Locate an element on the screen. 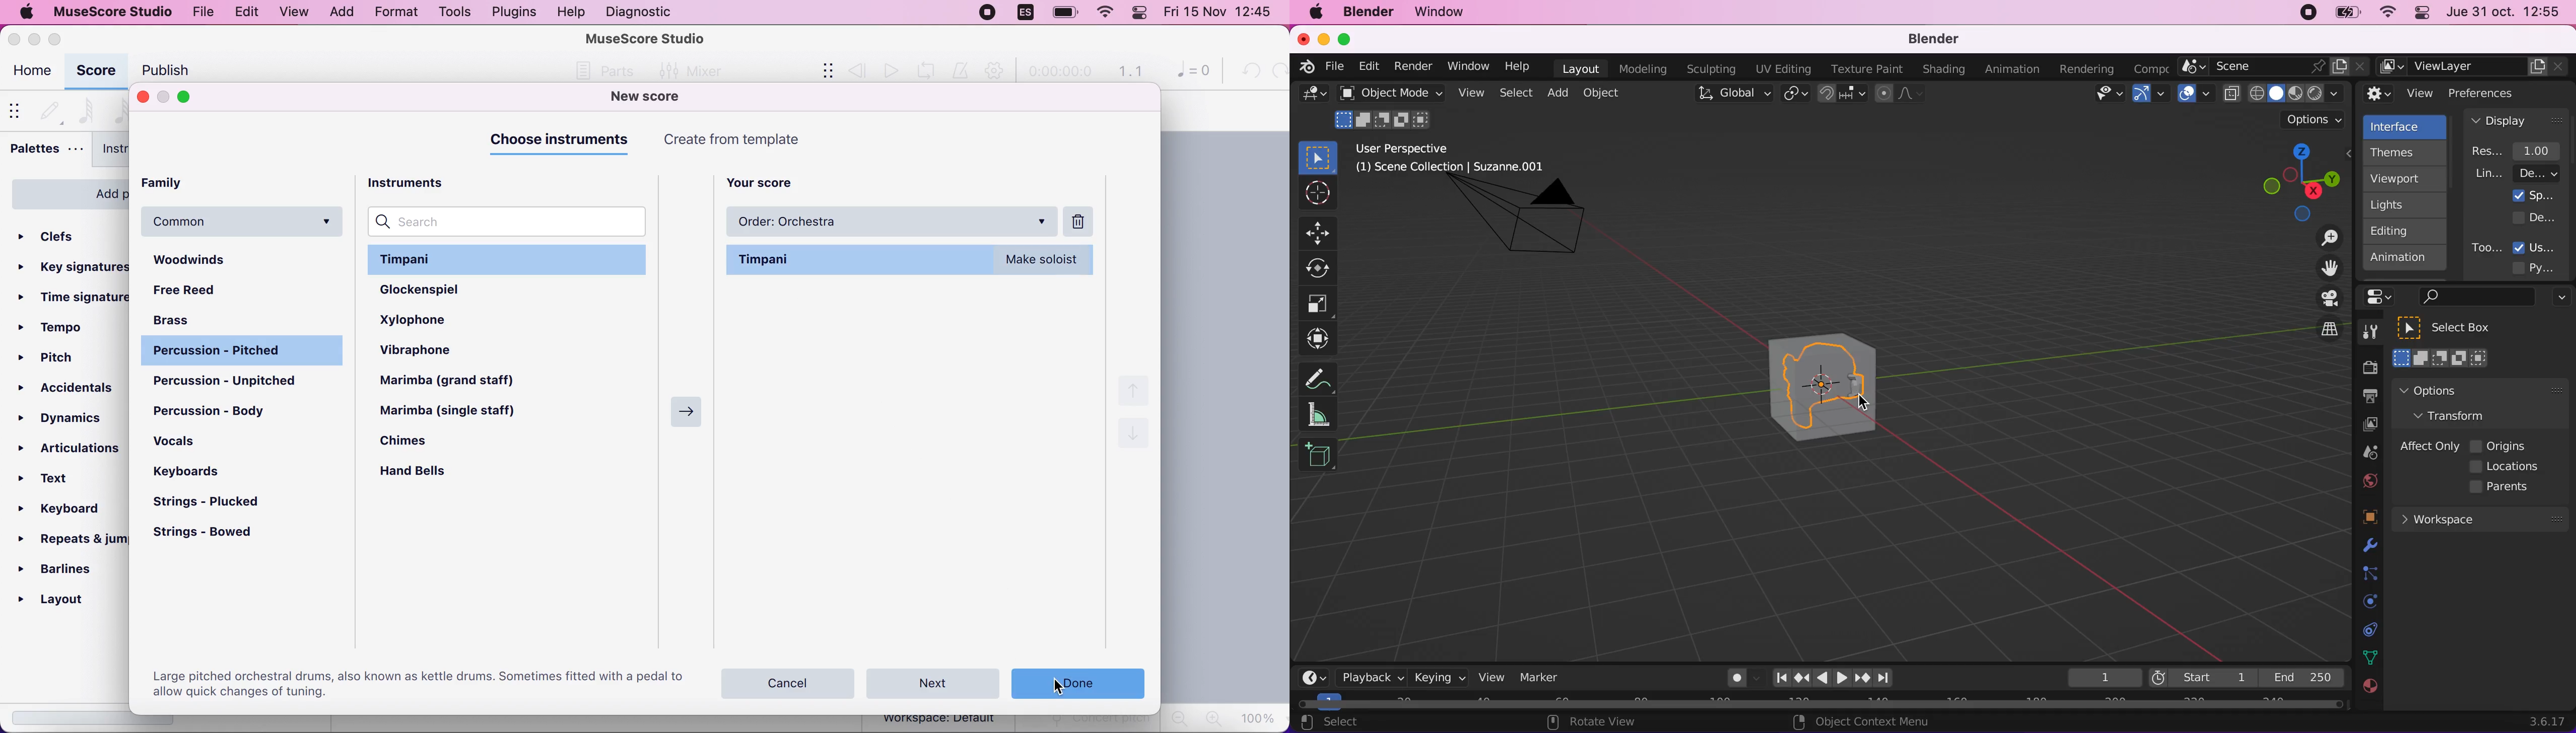  down is located at coordinates (1133, 437).